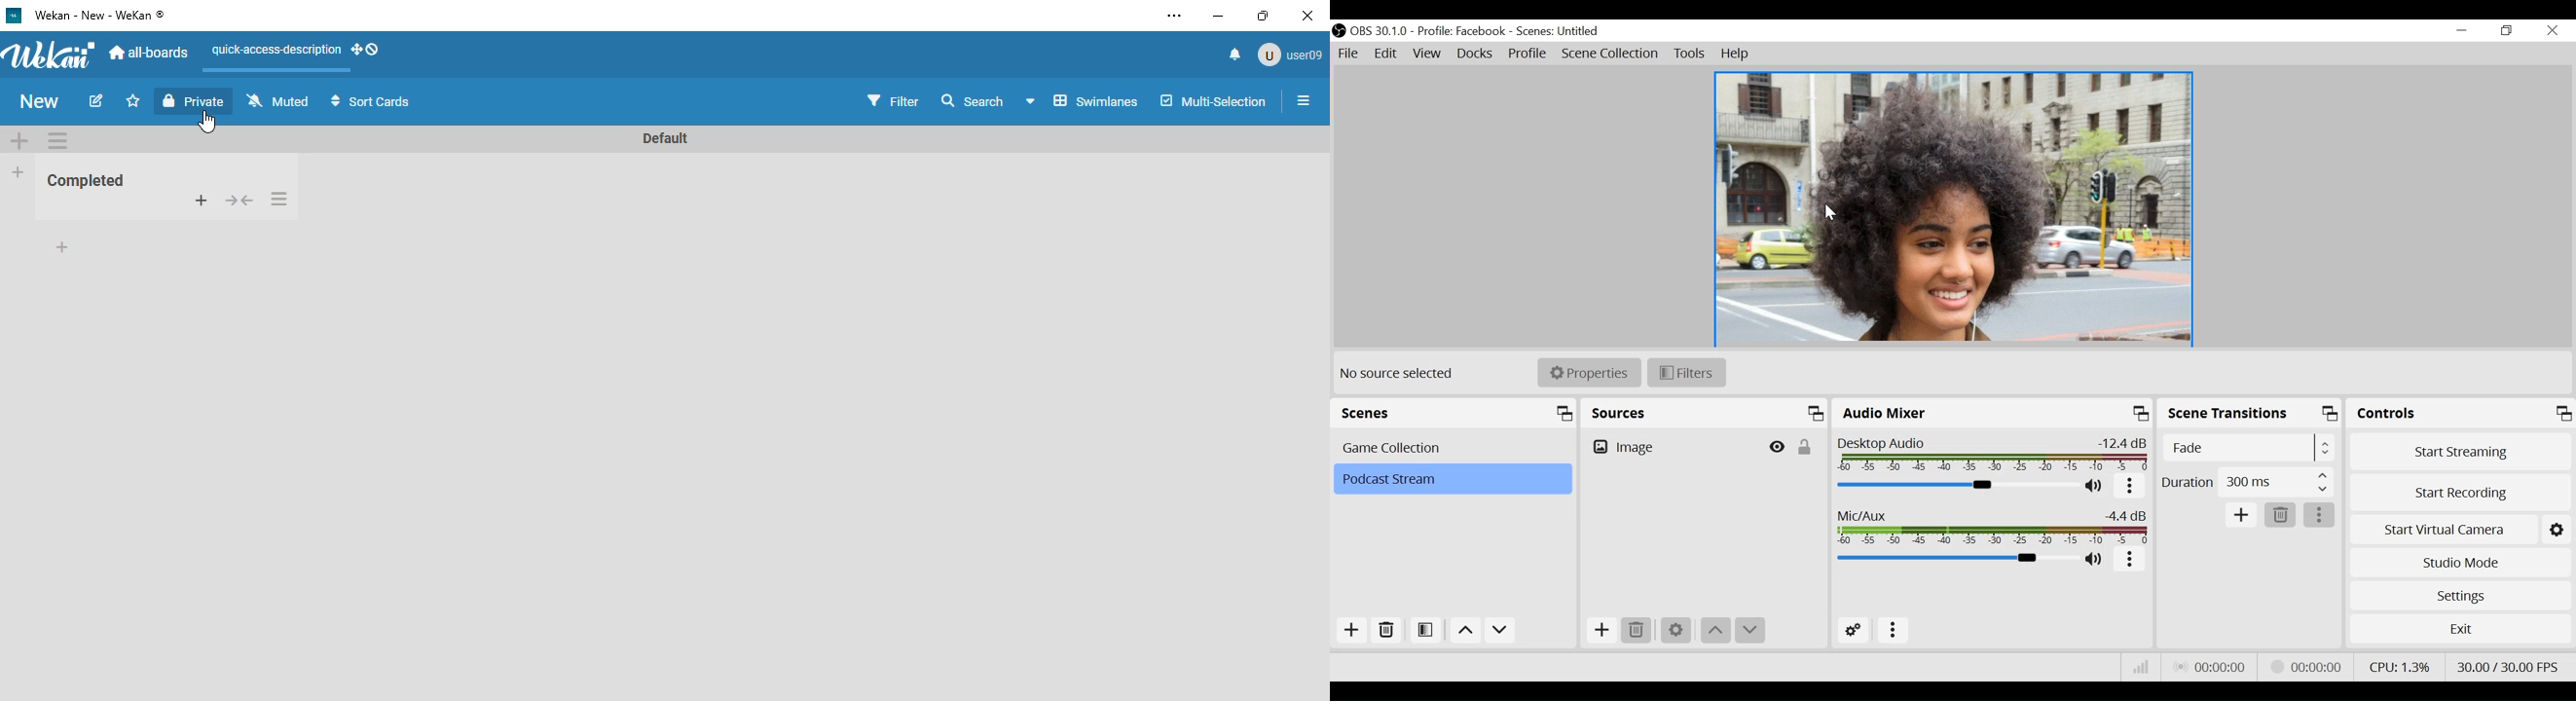 This screenshot has width=2576, height=728. Describe the element at coordinates (371, 100) in the screenshot. I see `sort cards` at that location.